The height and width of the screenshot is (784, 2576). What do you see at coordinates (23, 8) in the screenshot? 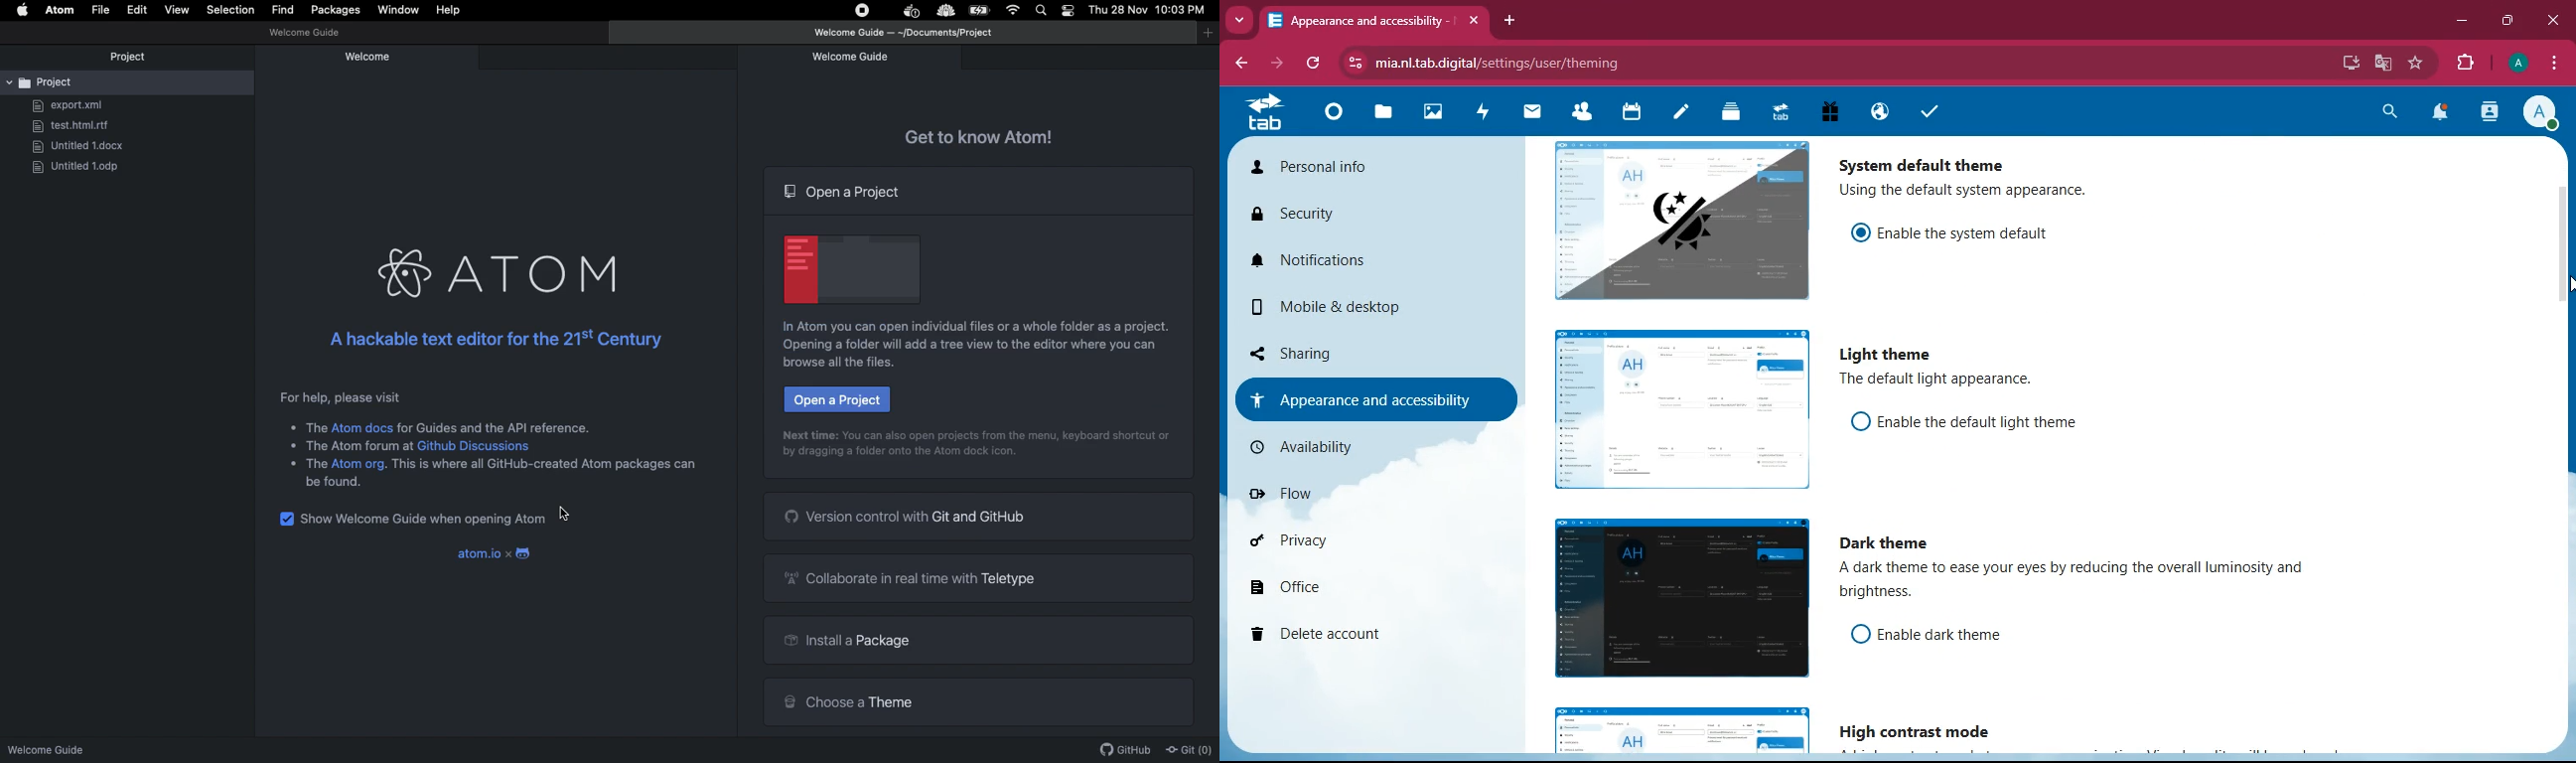
I see `Apple logo` at bounding box center [23, 8].